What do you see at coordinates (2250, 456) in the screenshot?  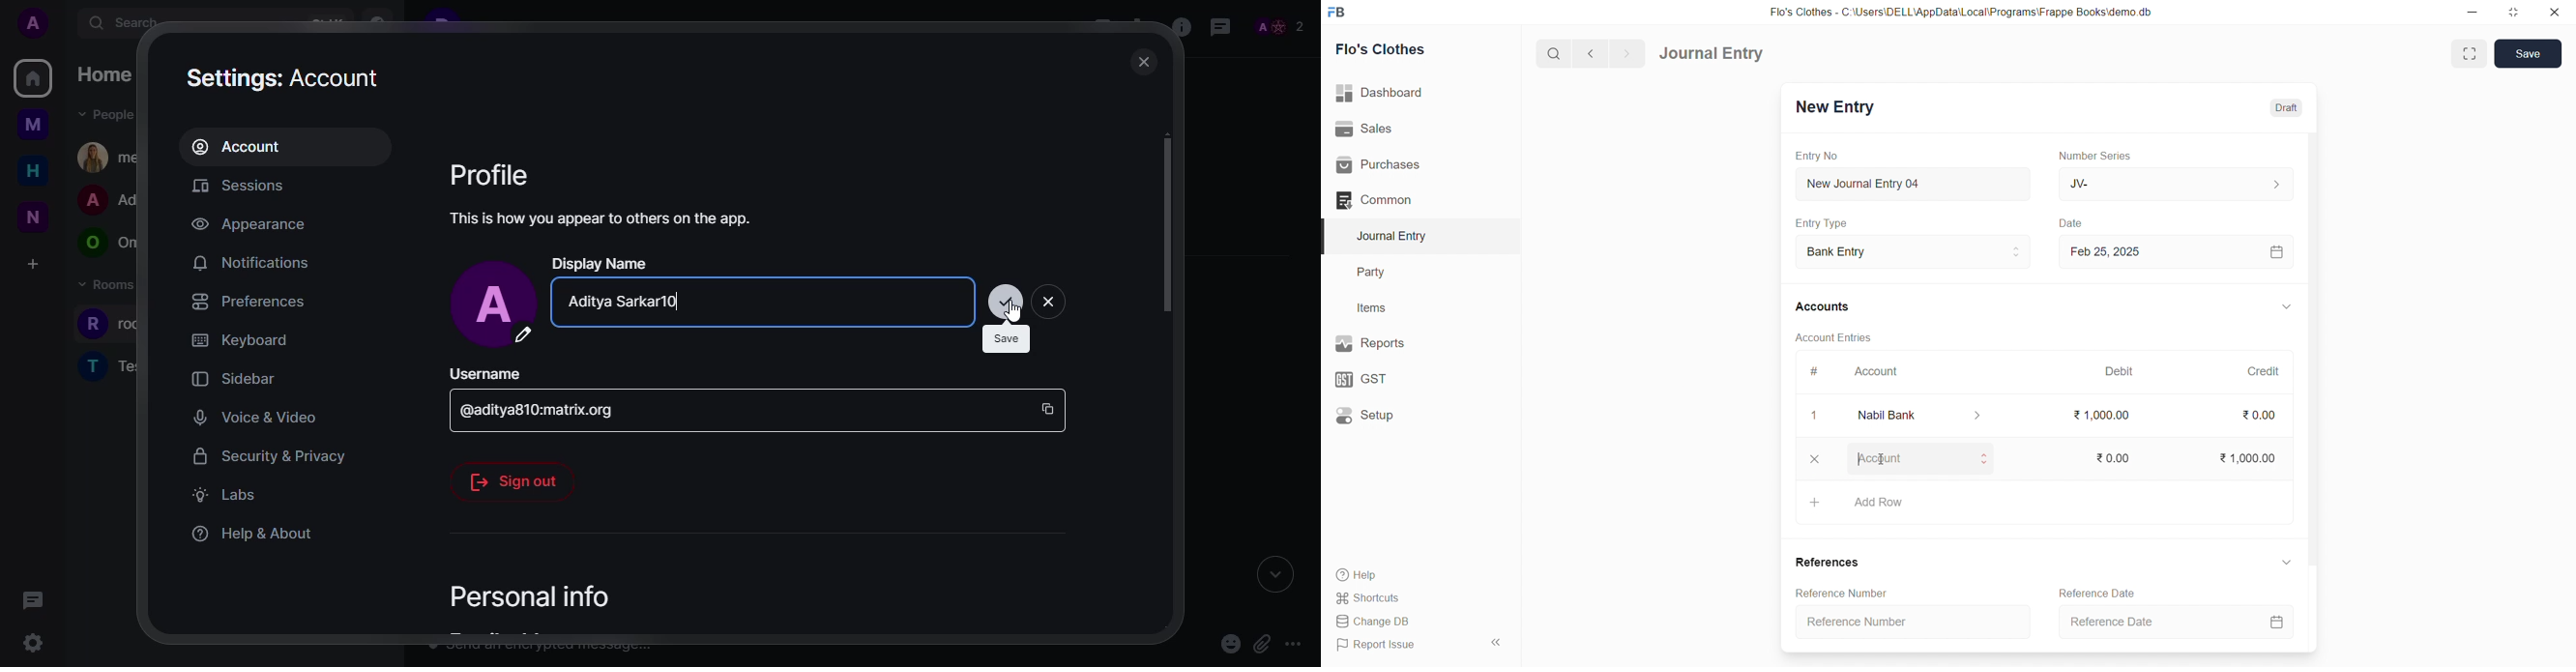 I see `₹ 1000.00` at bounding box center [2250, 456].